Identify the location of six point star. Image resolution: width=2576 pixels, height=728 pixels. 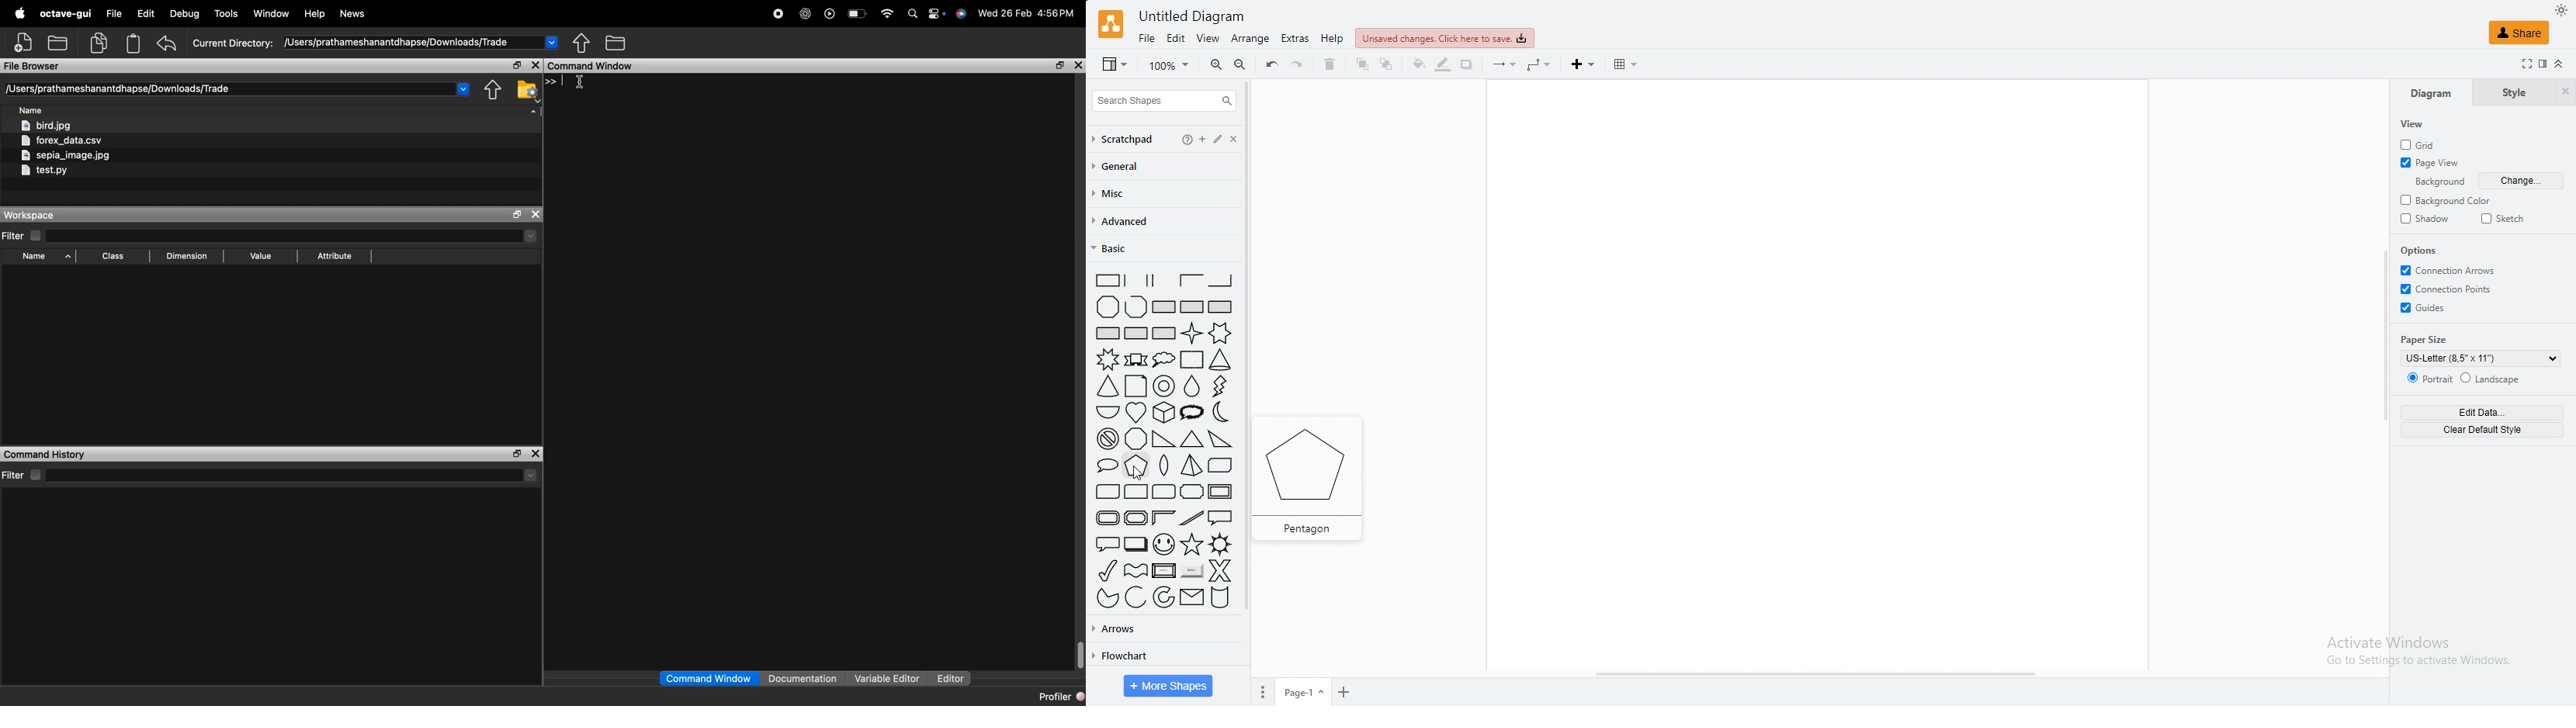
(1222, 333).